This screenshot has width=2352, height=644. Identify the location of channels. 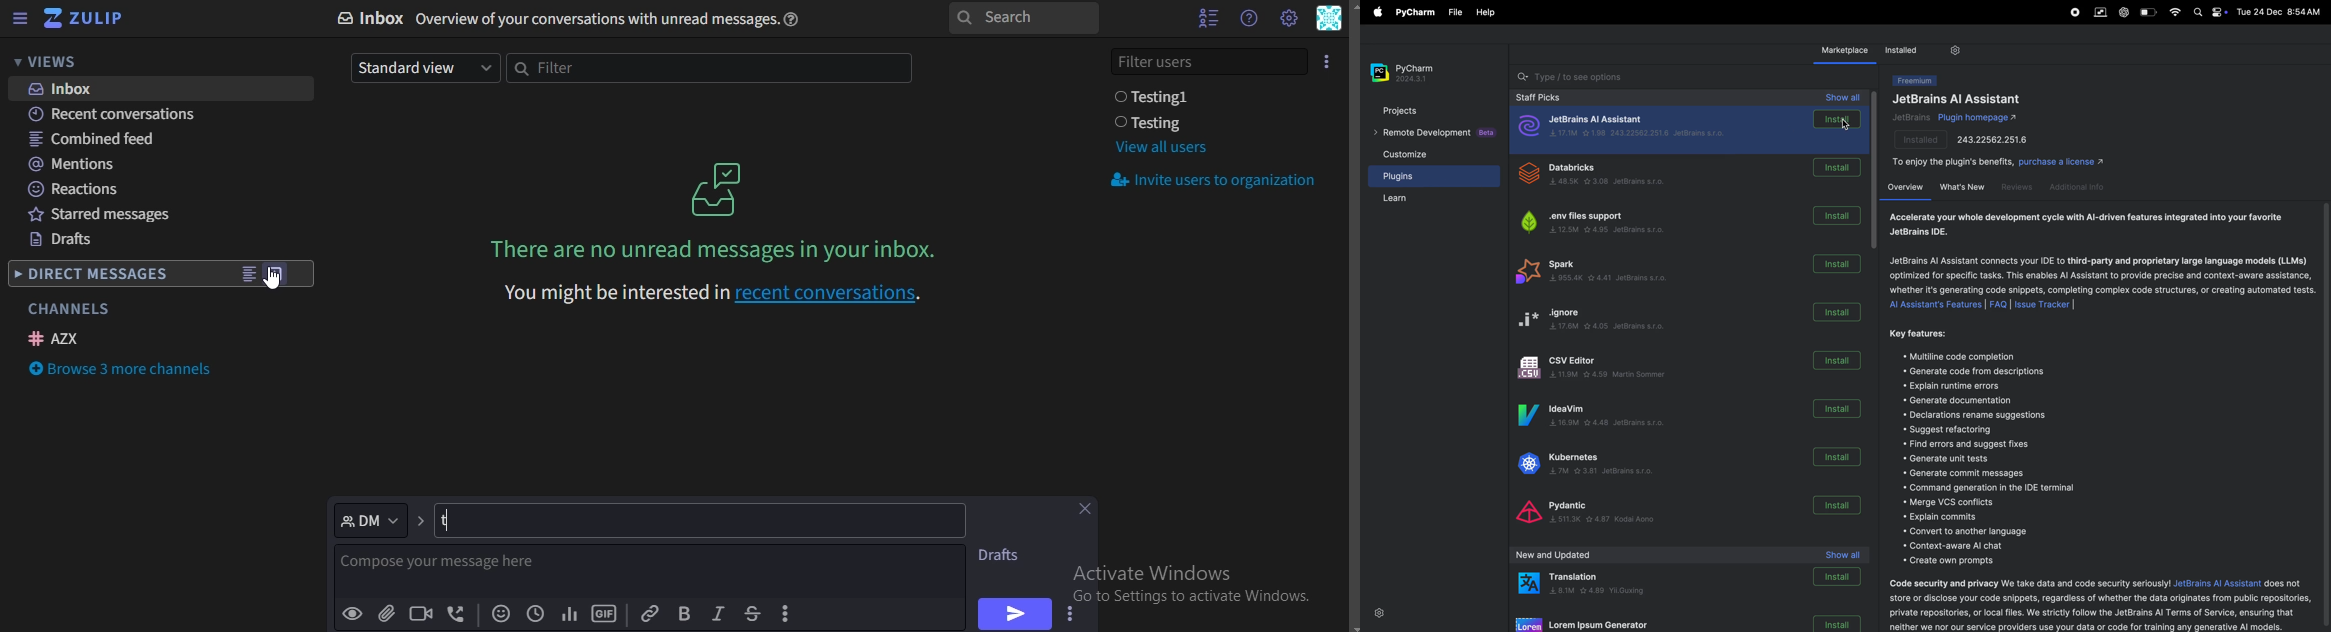
(68, 309).